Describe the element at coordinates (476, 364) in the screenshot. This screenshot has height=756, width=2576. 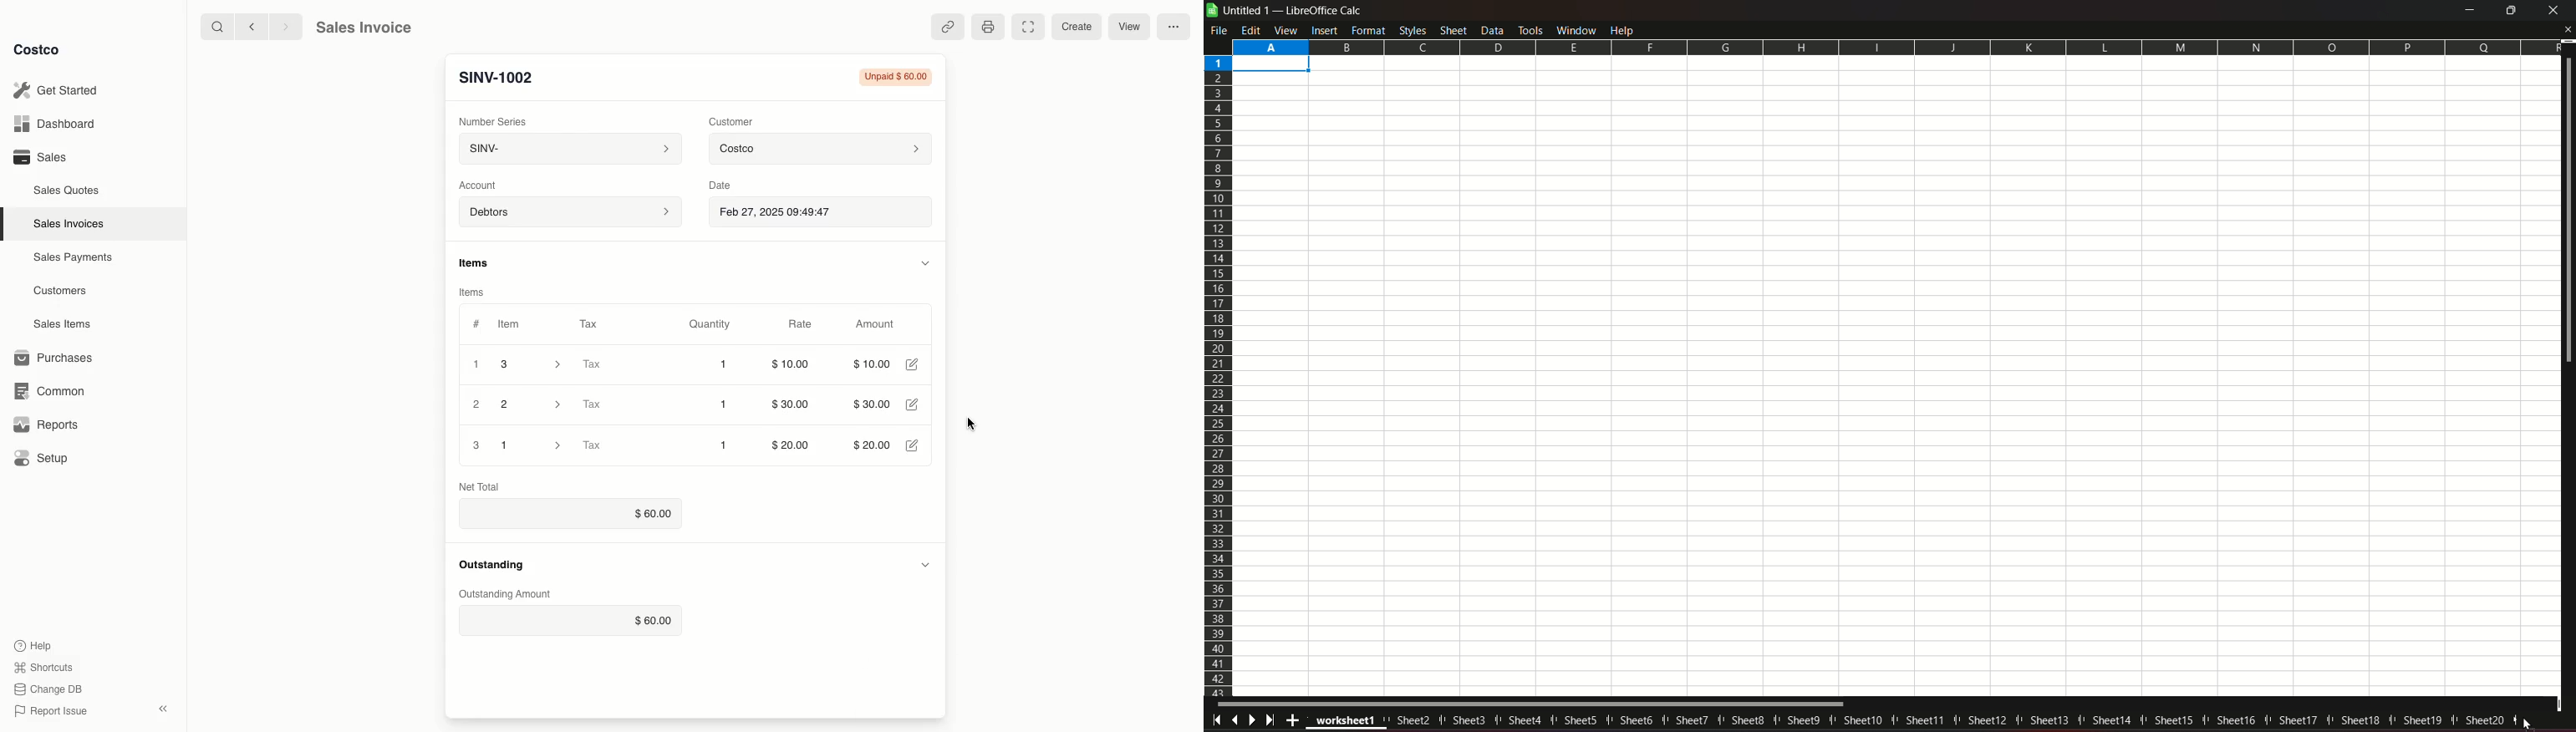
I see `1` at that location.